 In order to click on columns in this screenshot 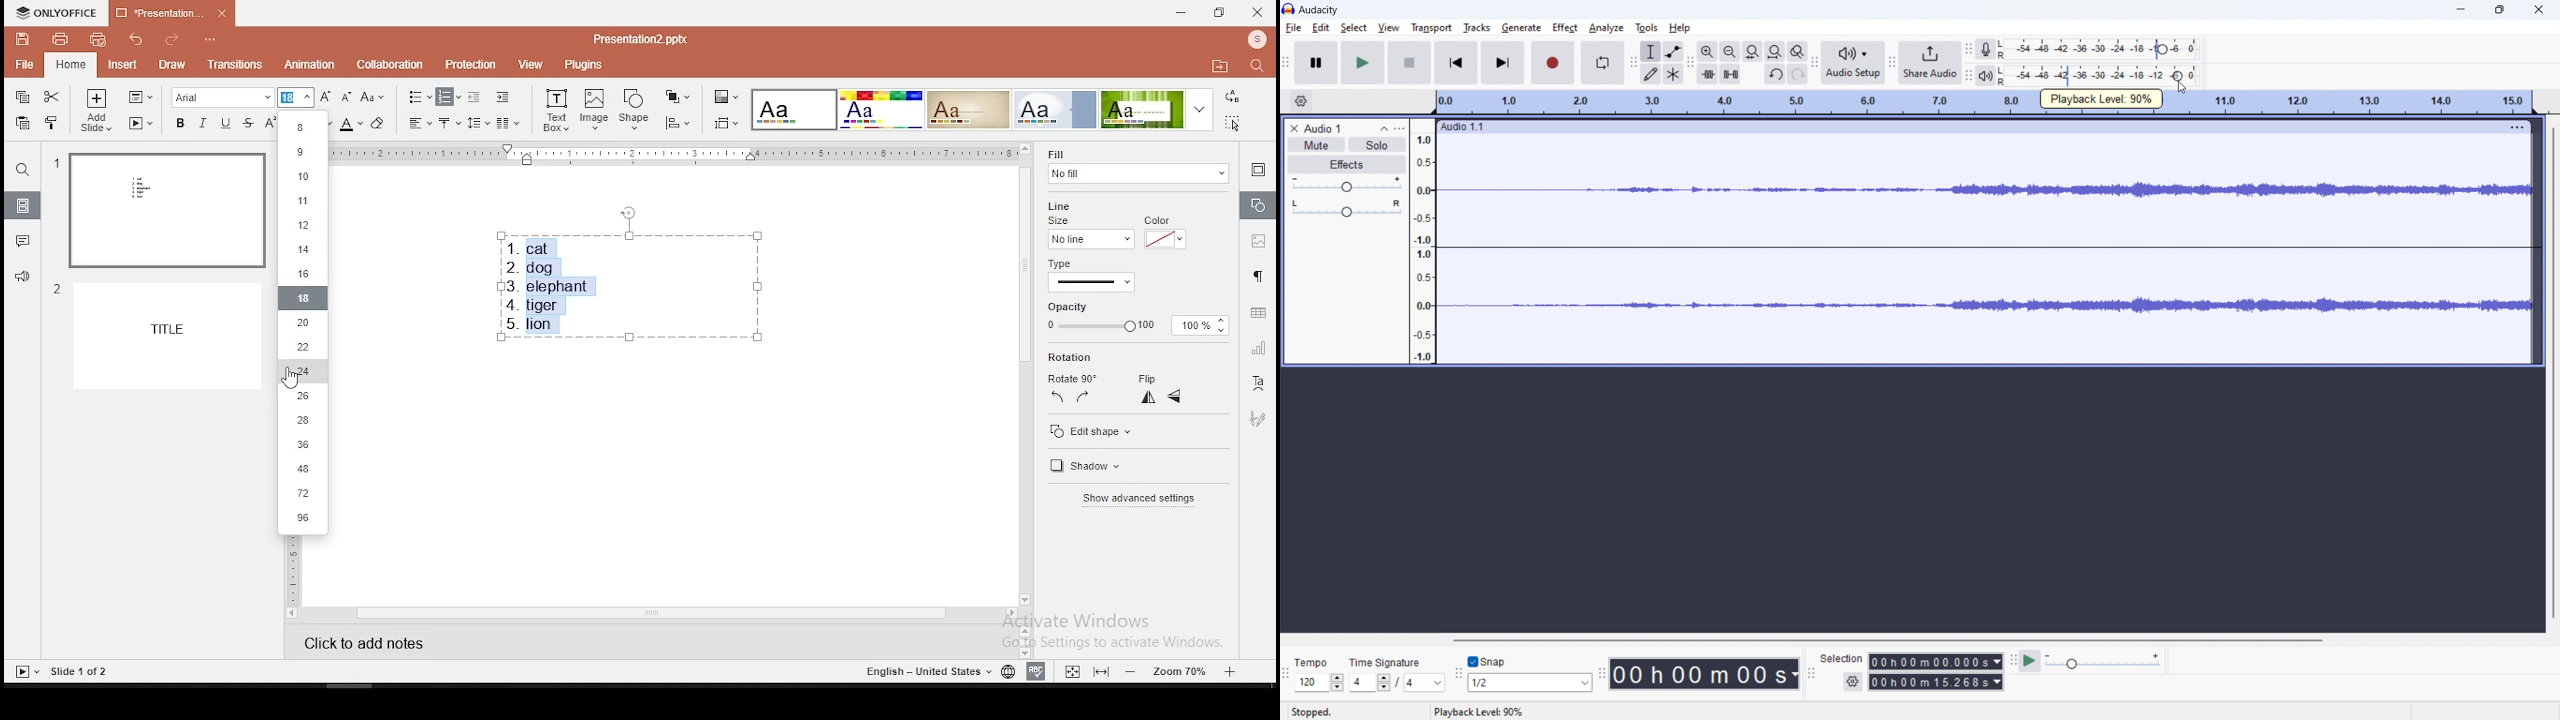, I will do `click(506, 122)`.